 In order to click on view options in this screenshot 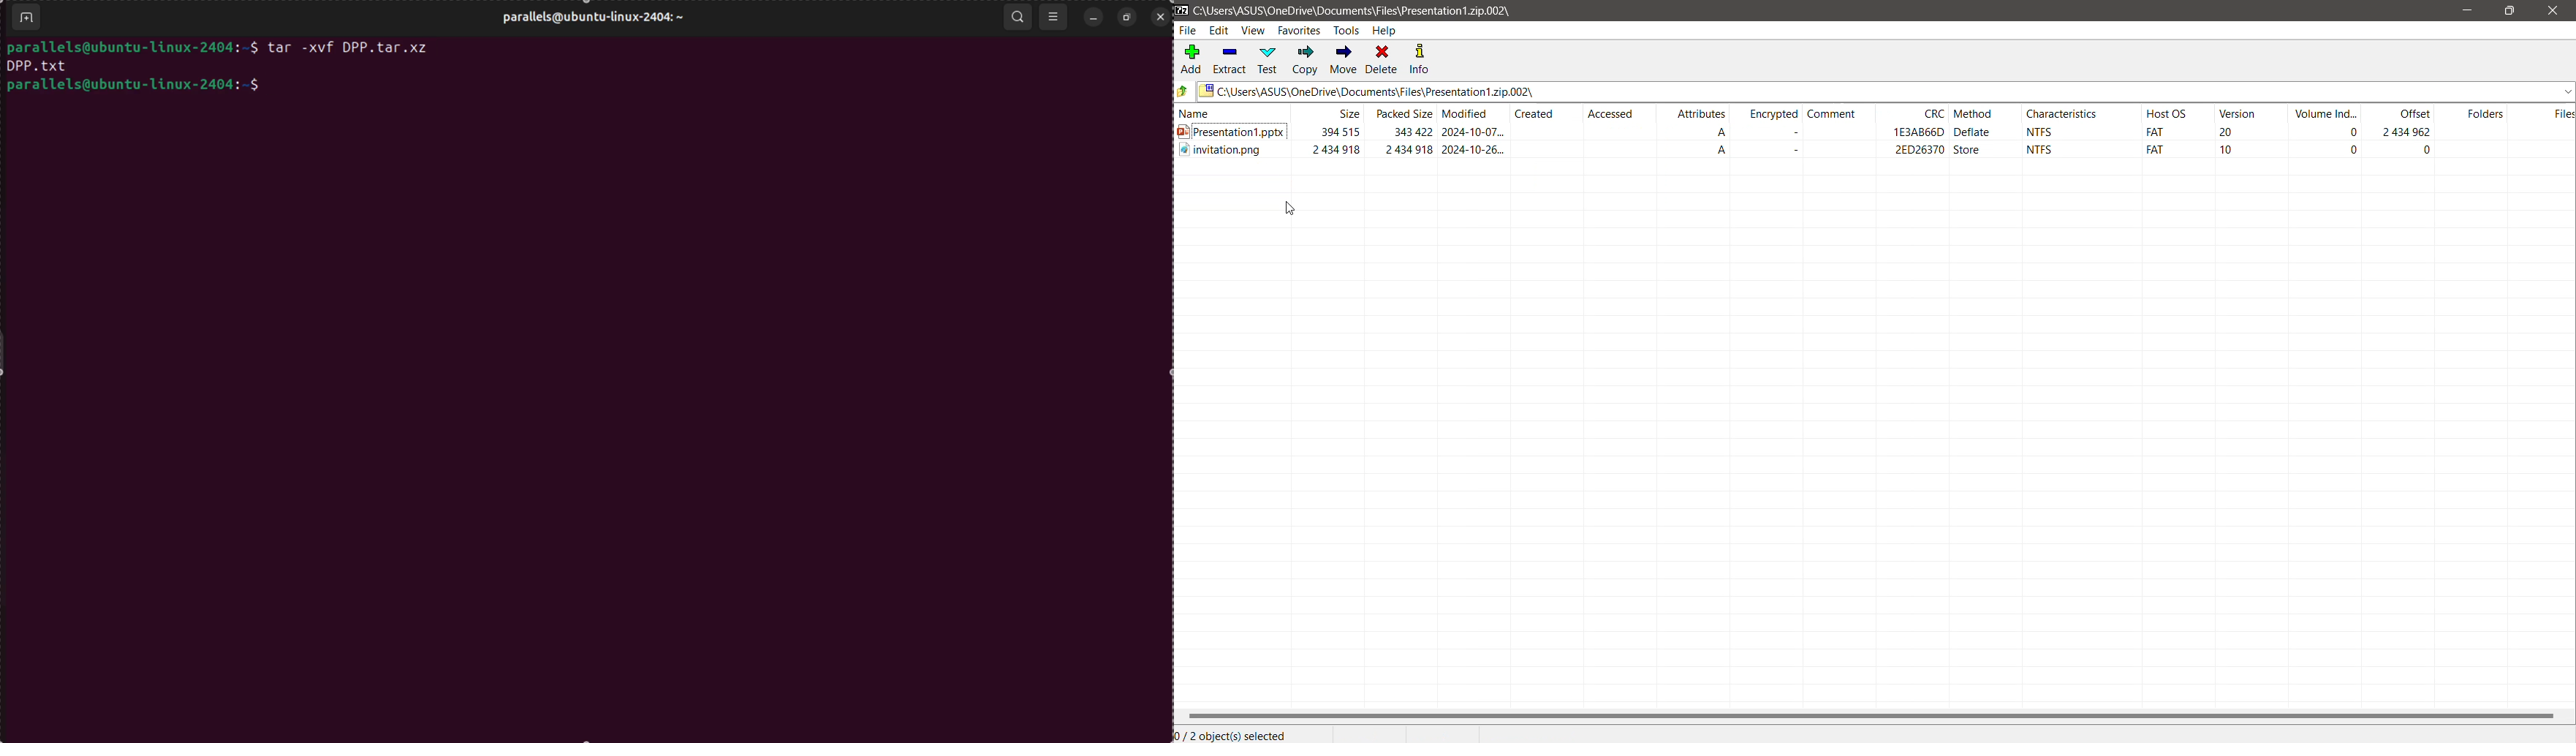, I will do `click(1055, 18)`.